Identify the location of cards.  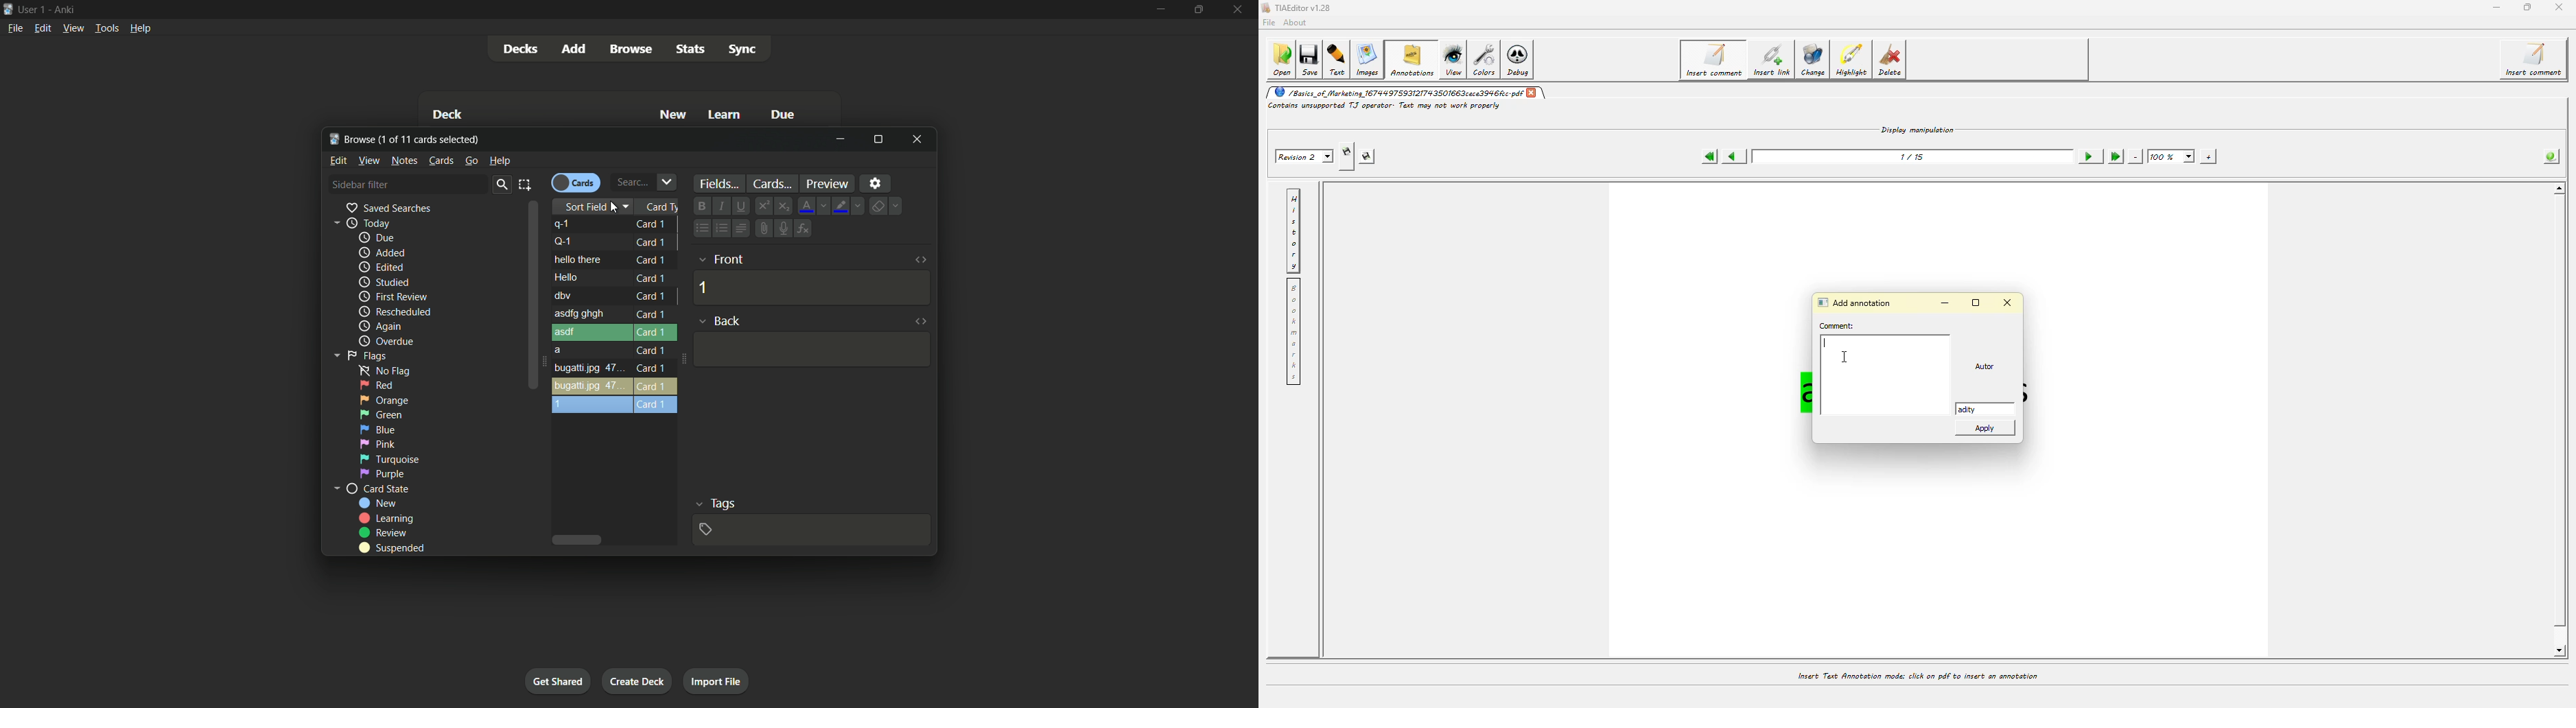
(771, 183).